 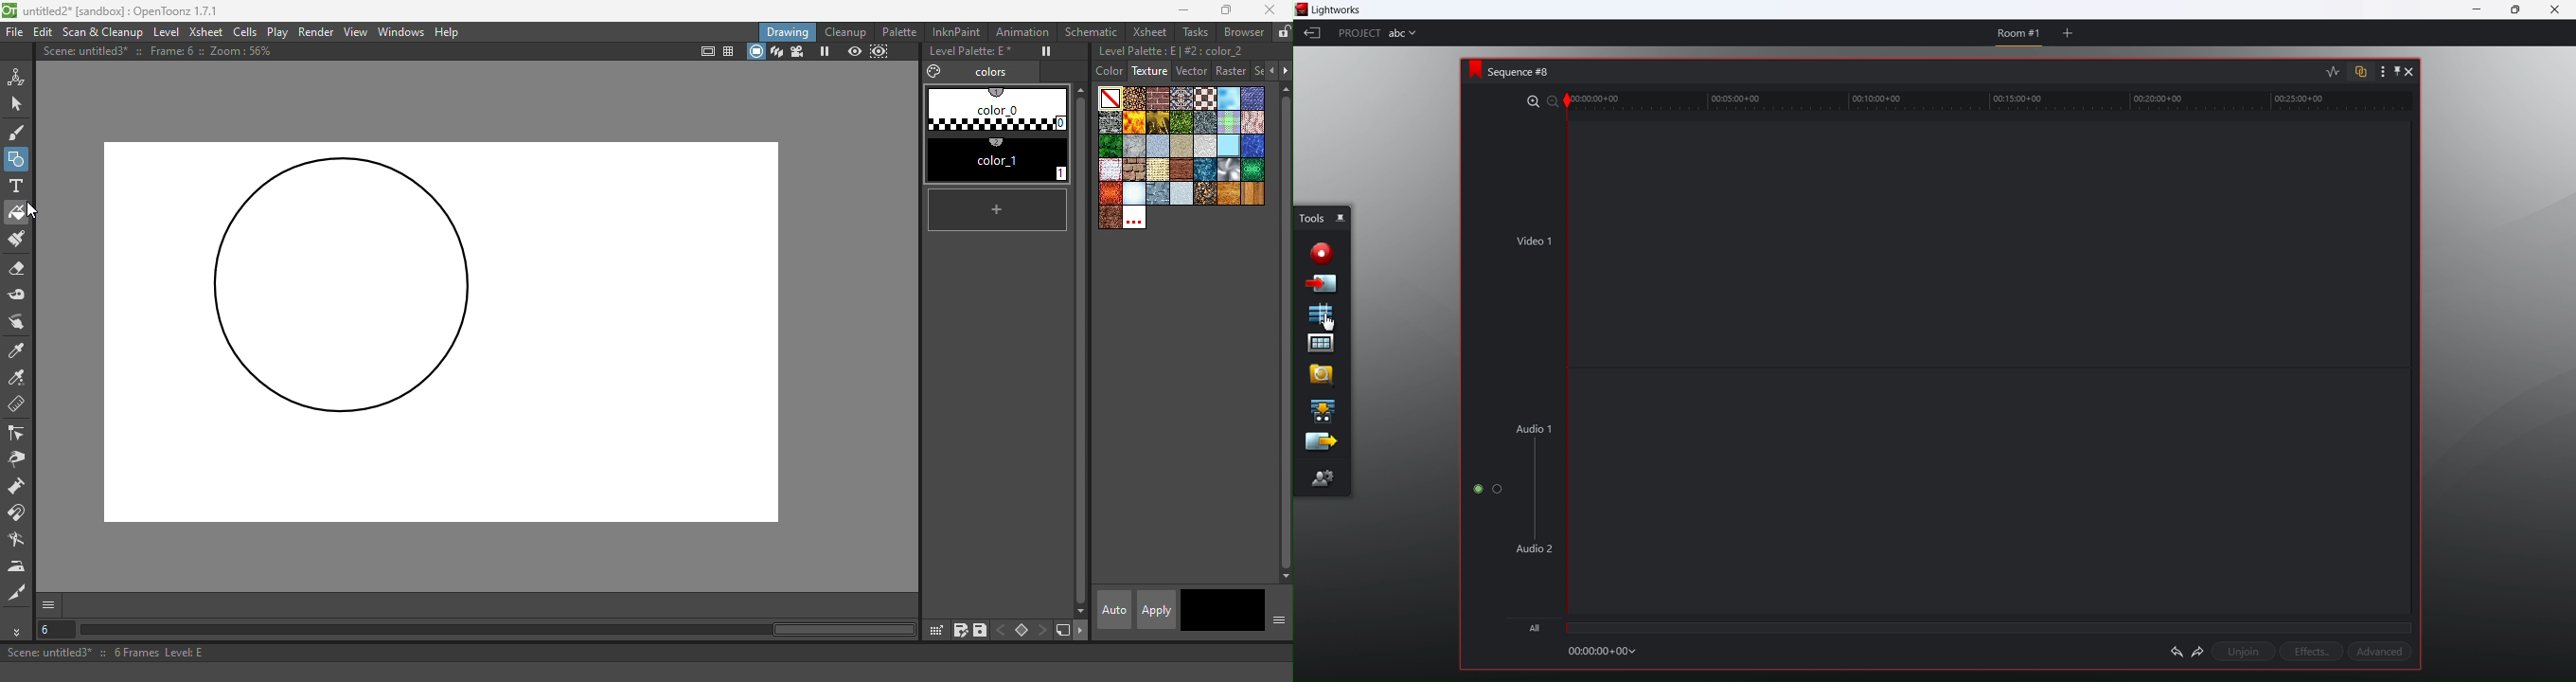 I want to click on Type tool, so click(x=21, y=186).